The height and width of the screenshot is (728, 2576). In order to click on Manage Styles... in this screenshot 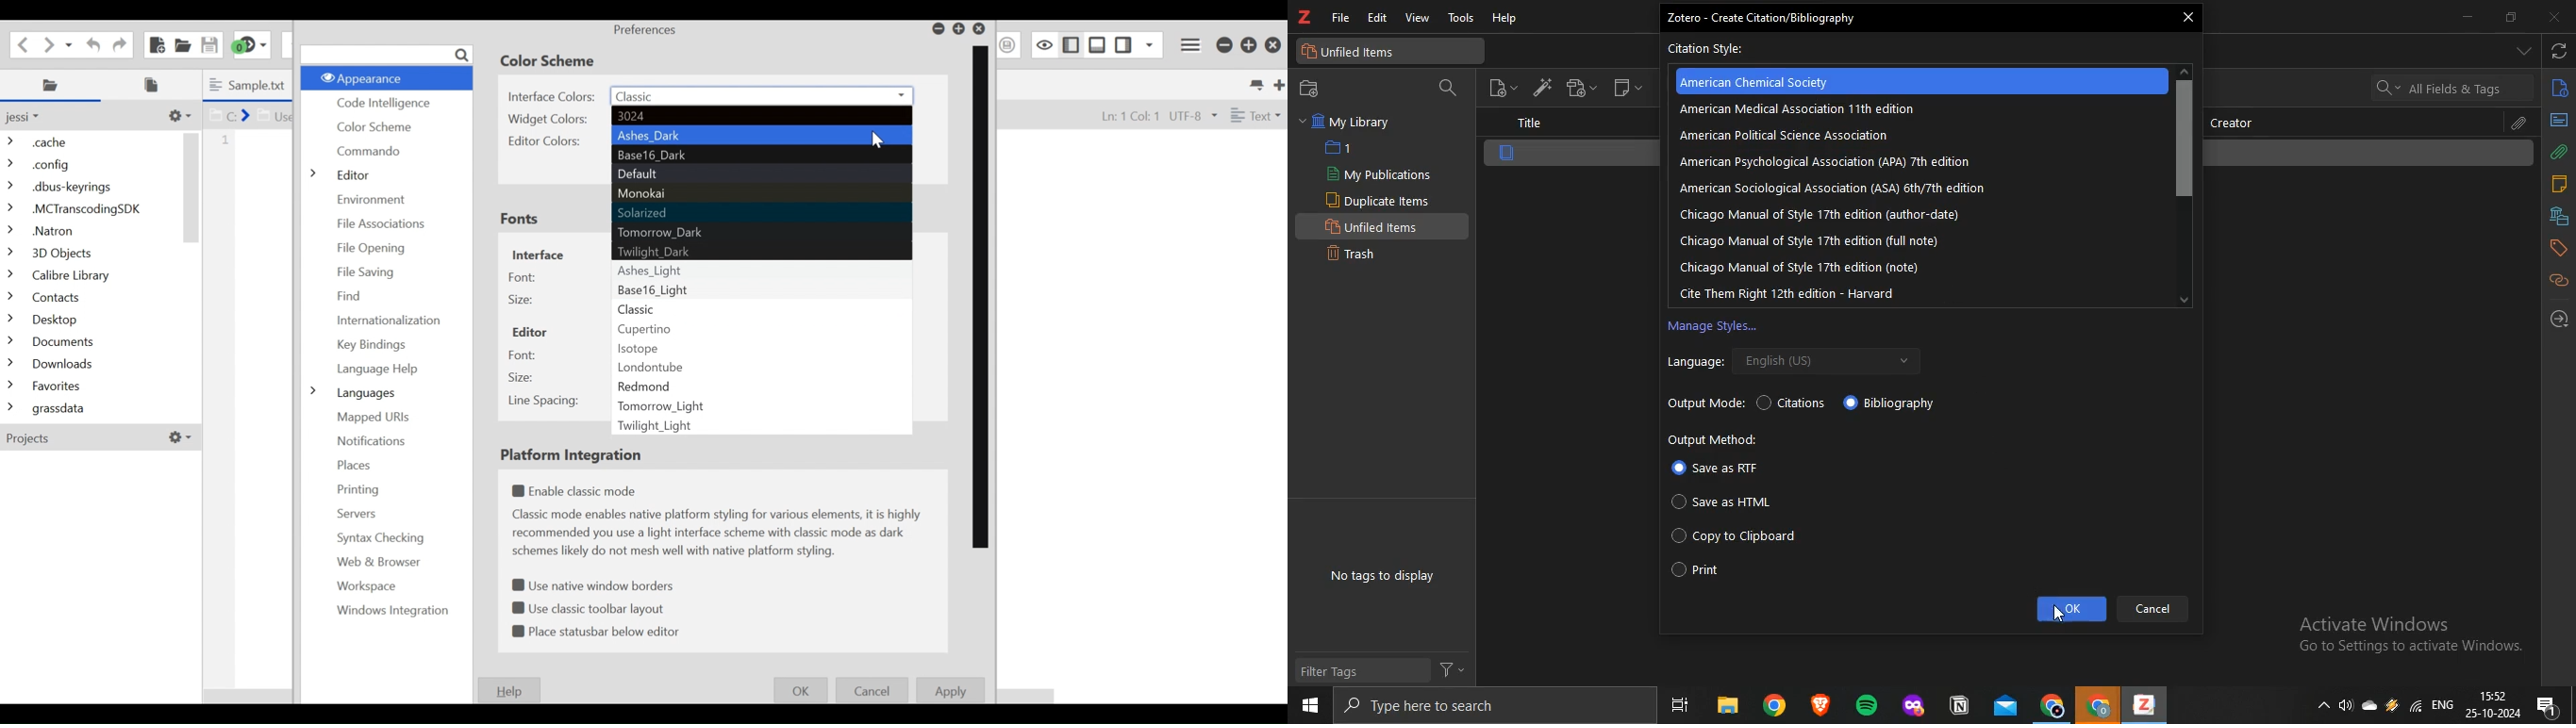, I will do `click(1718, 328)`.